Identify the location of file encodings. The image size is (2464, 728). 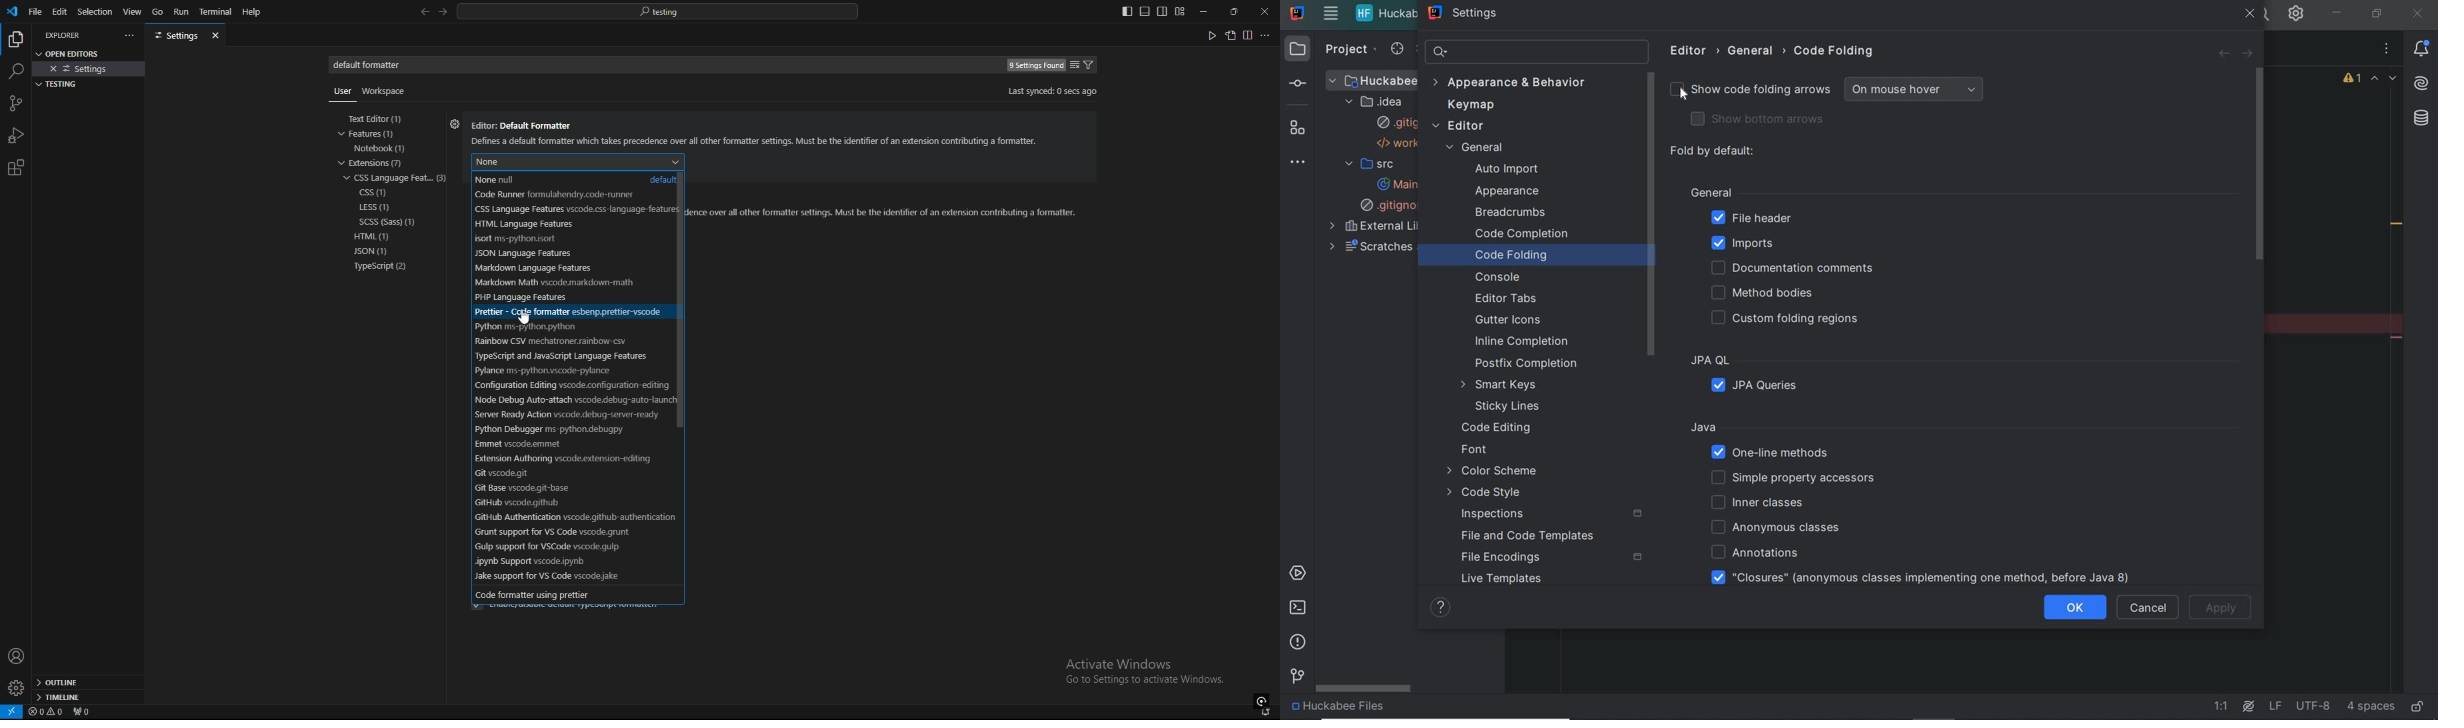
(1503, 557).